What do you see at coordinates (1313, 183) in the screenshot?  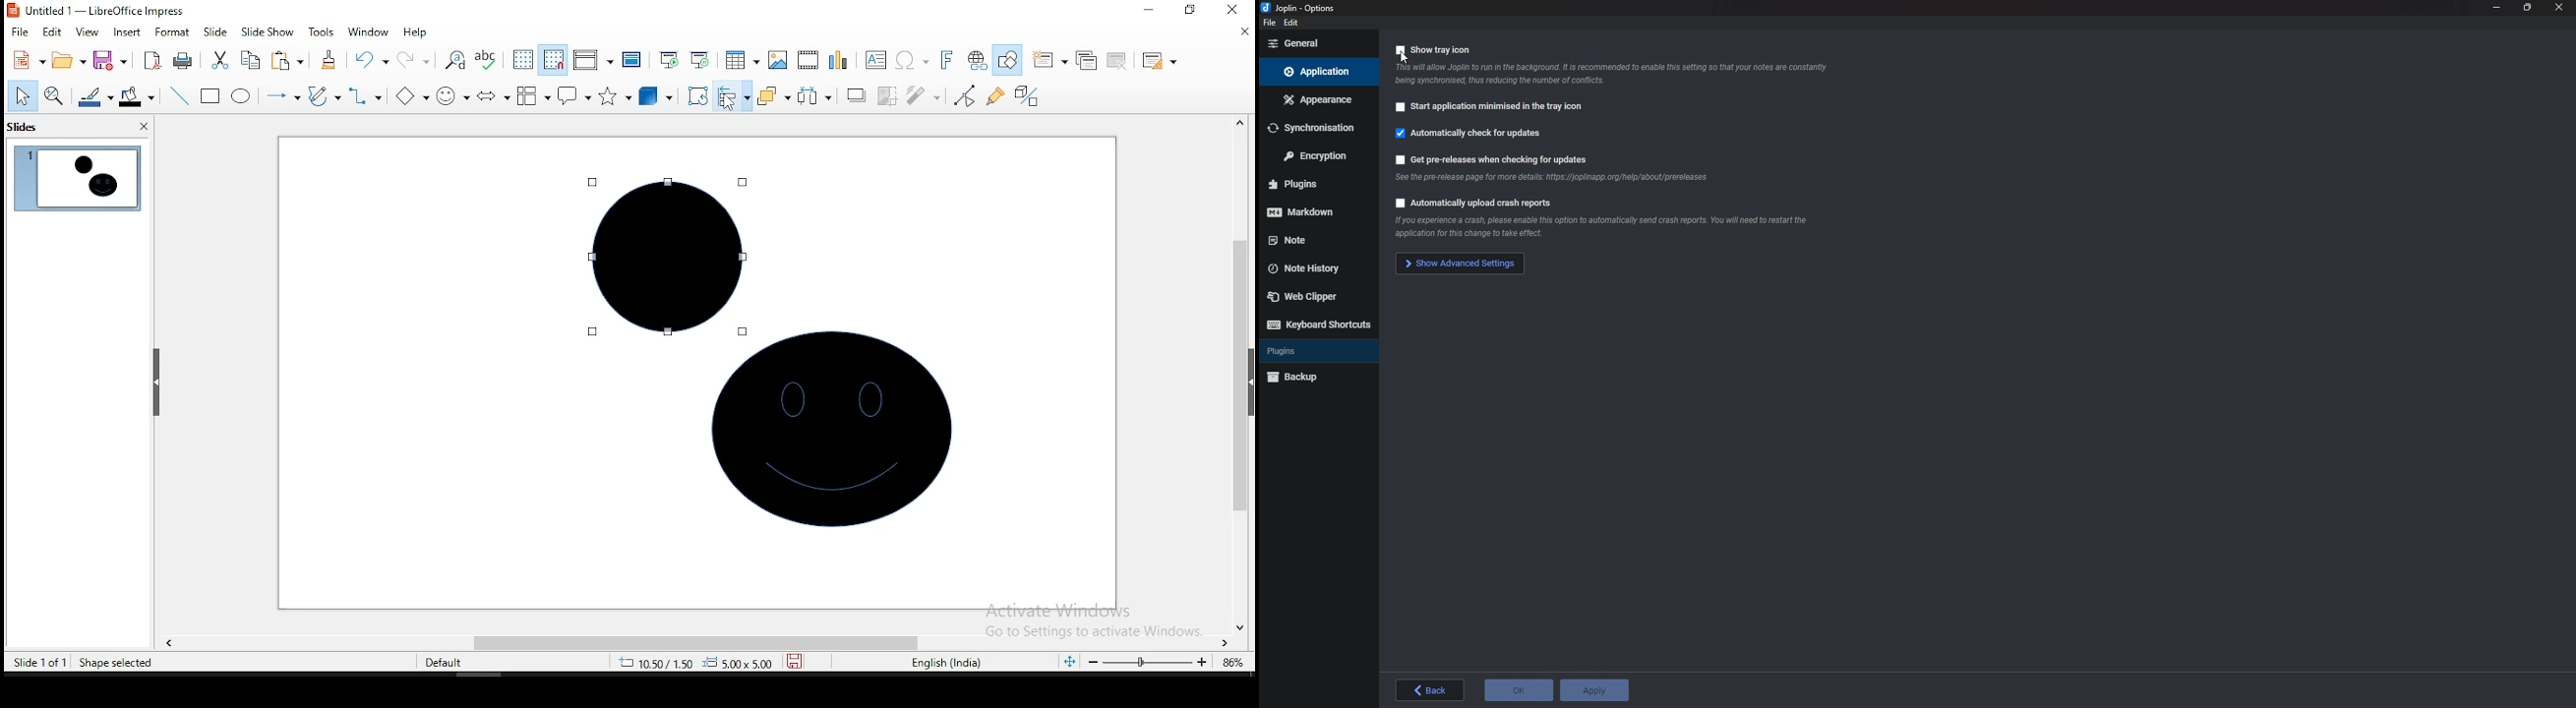 I see `plugins` at bounding box center [1313, 183].